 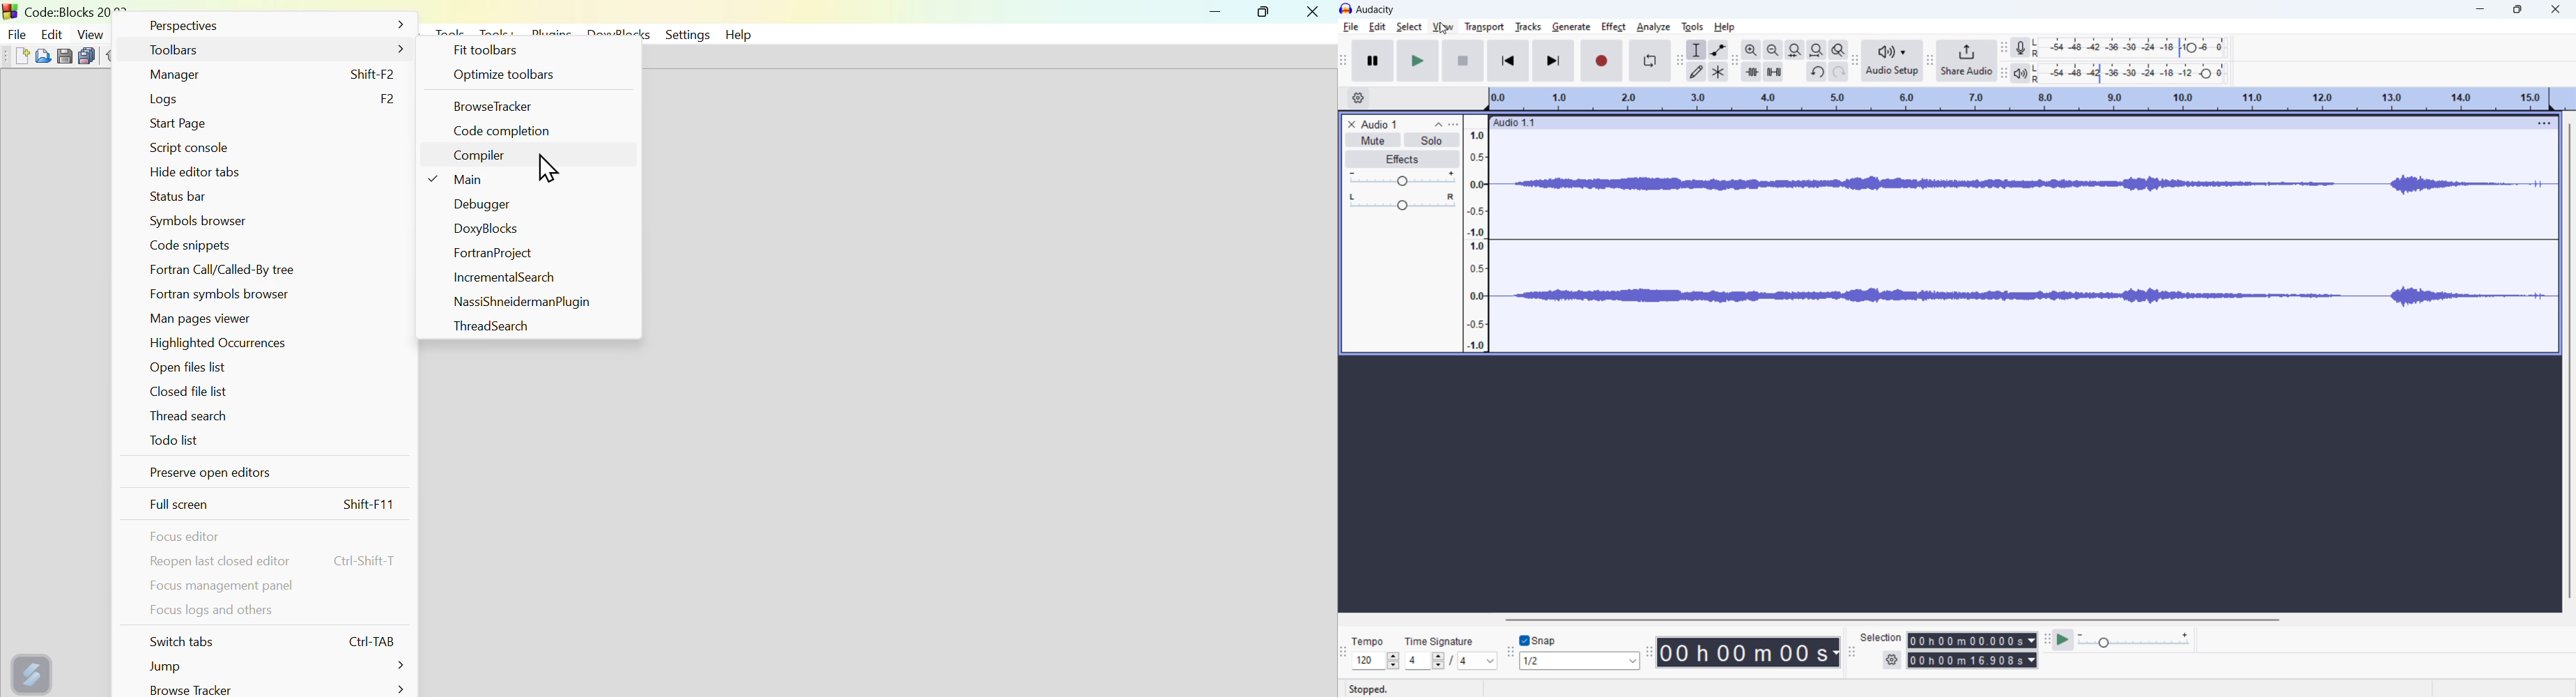 I want to click on draw tool, so click(x=1695, y=71).